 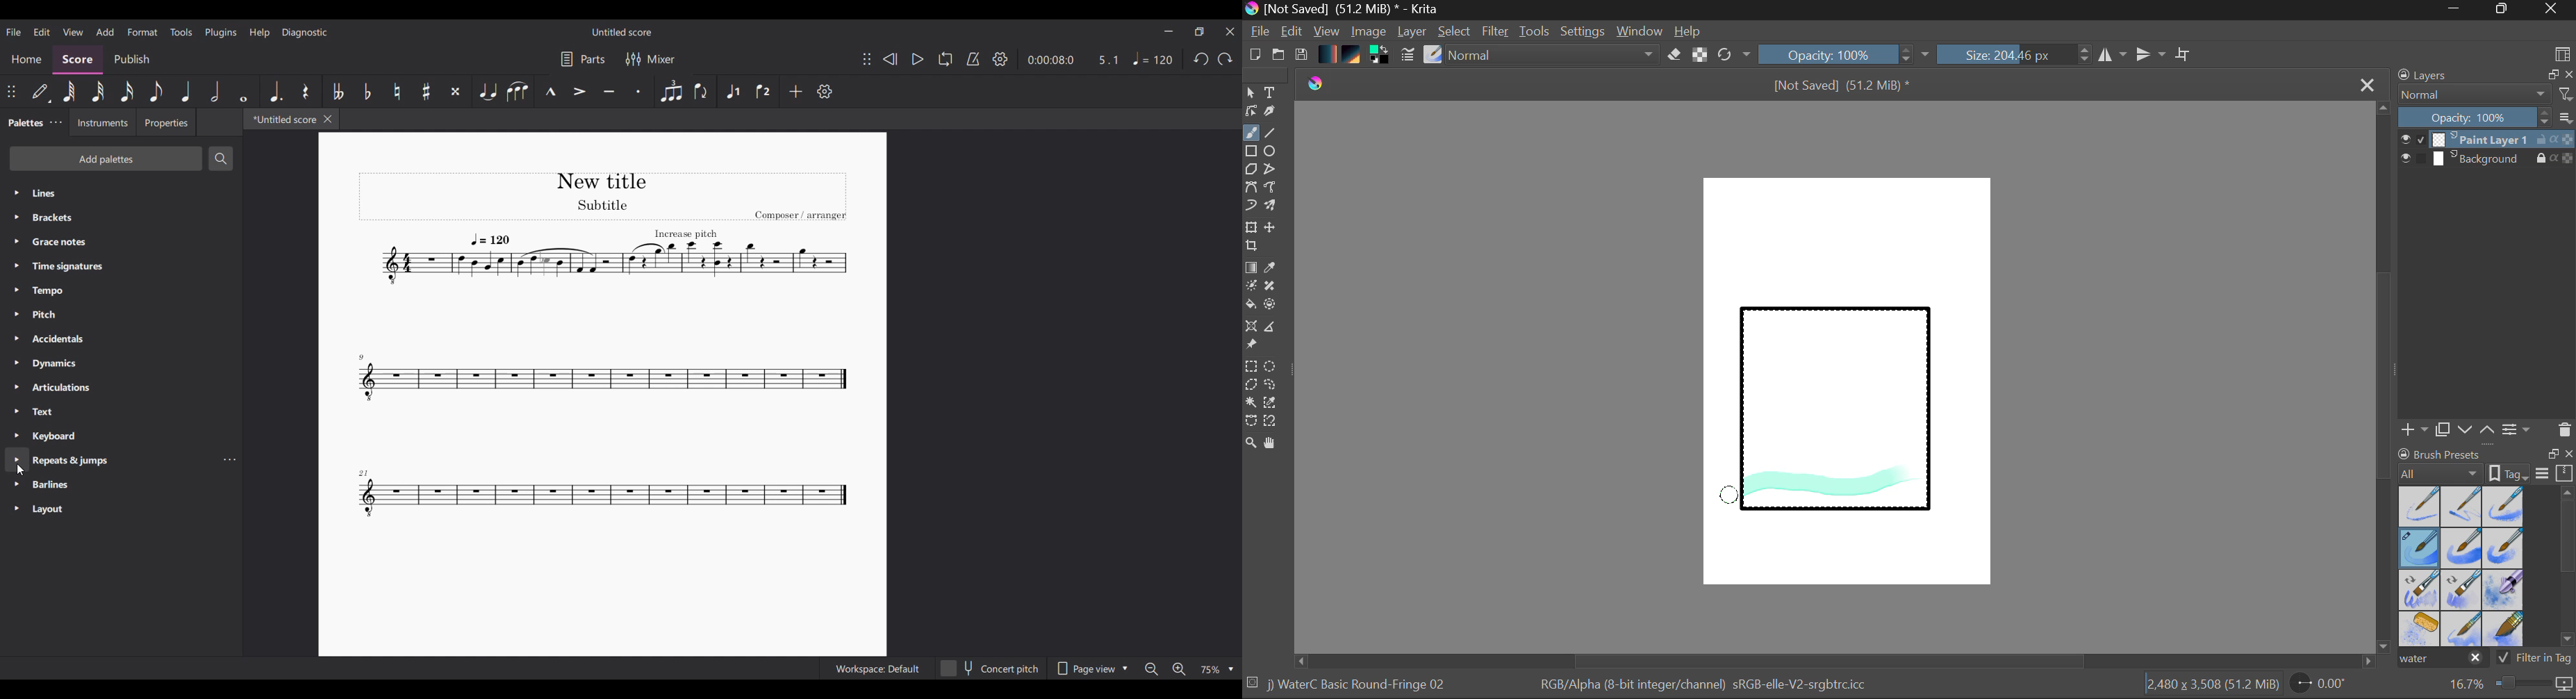 I want to click on Play, so click(x=918, y=60).